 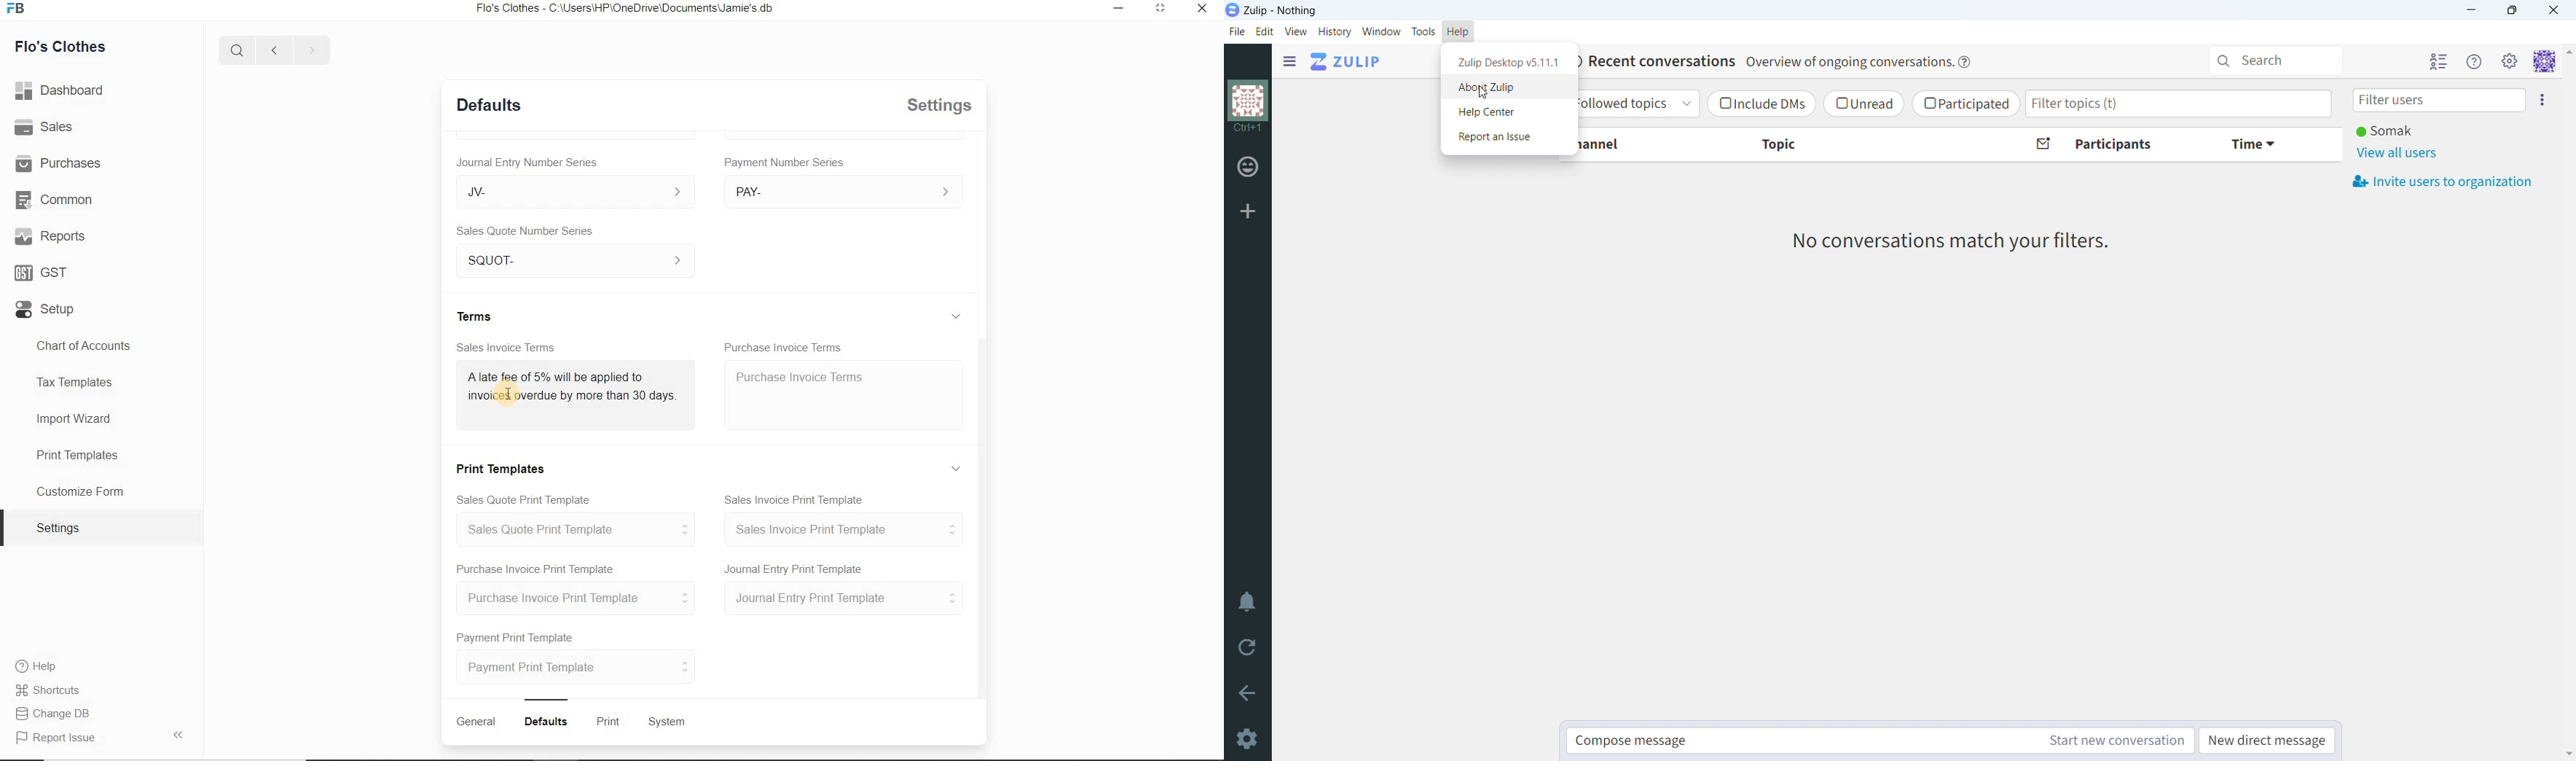 What do you see at coordinates (54, 715) in the screenshot?
I see `Change DB` at bounding box center [54, 715].